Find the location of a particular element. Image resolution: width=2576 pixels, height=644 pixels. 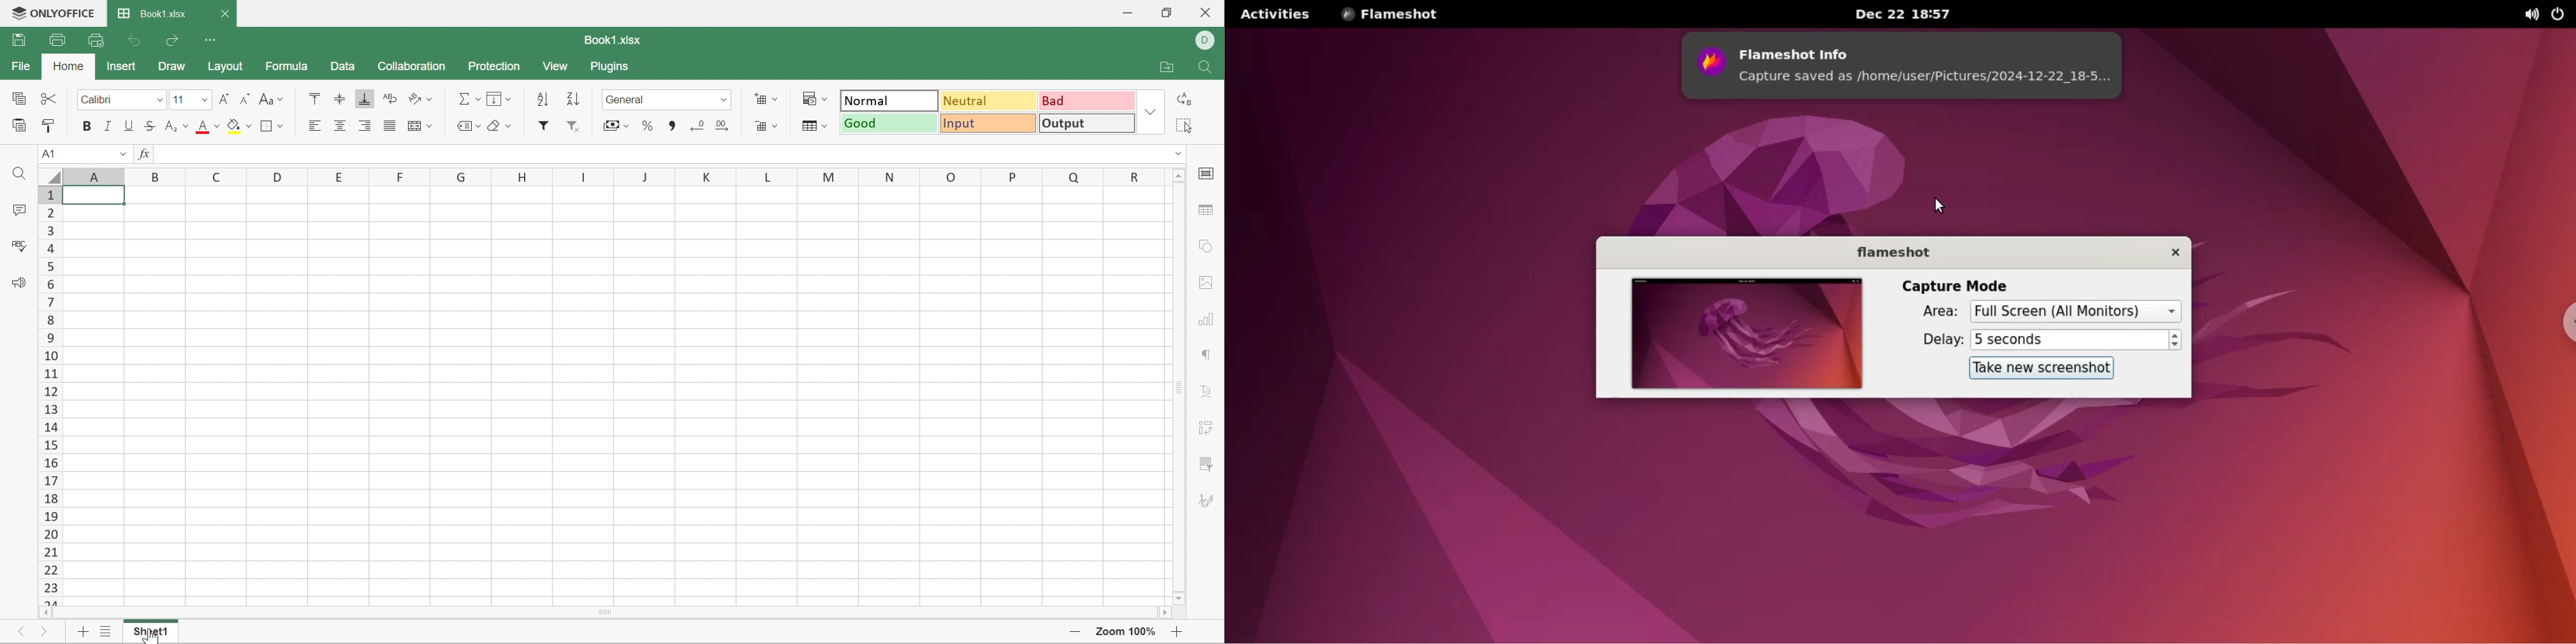

Drop down is located at coordinates (1151, 112).